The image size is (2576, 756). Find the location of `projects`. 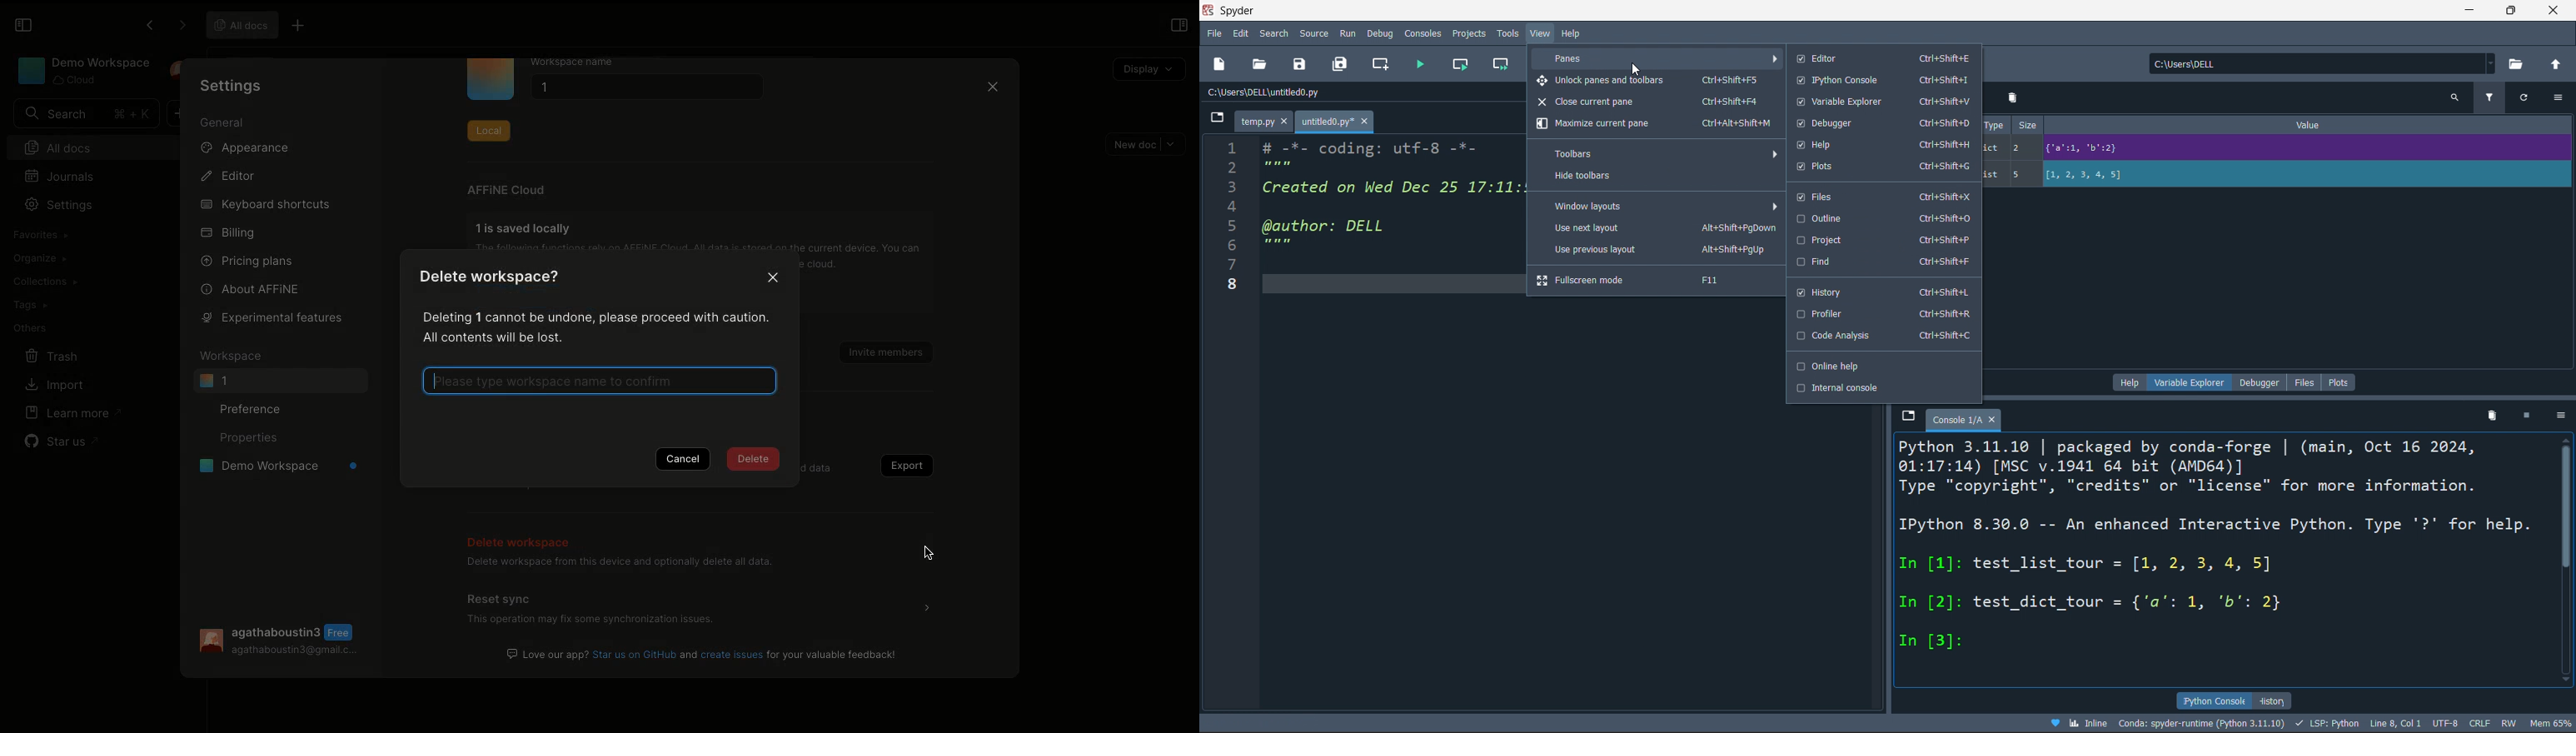

projects is located at coordinates (1469, 33).